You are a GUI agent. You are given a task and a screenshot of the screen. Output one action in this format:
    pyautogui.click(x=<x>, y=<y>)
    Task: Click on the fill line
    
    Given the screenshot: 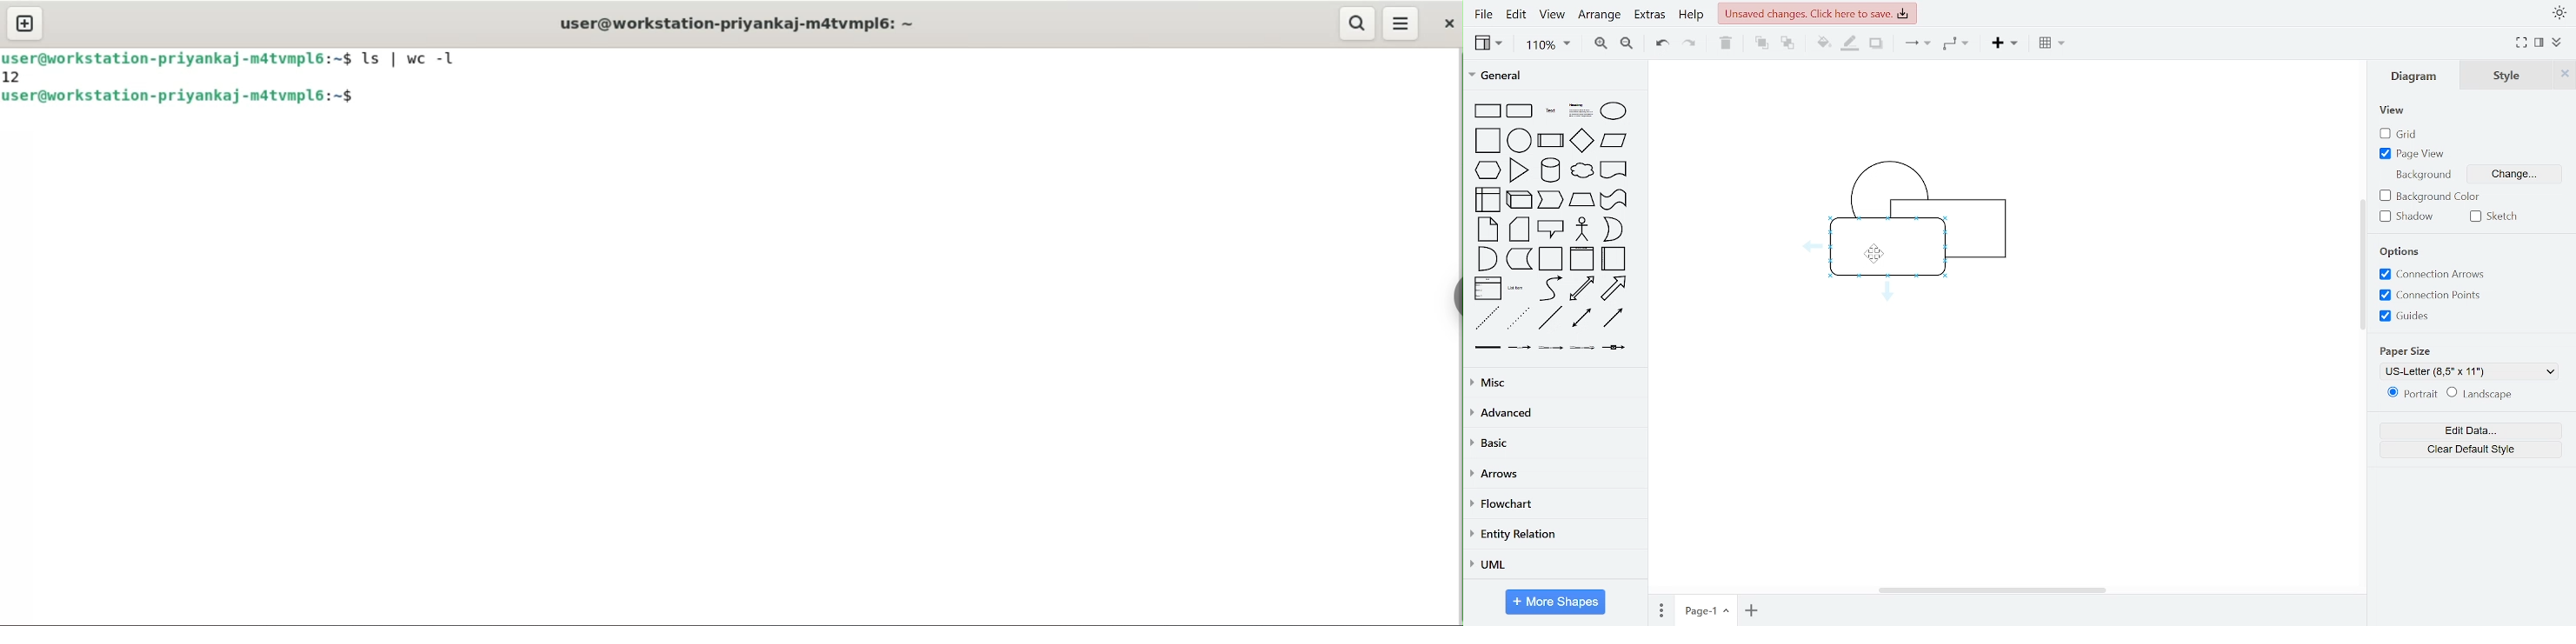 What is the action you would take?
    pyautogui.click(x=1851, y=44)
    